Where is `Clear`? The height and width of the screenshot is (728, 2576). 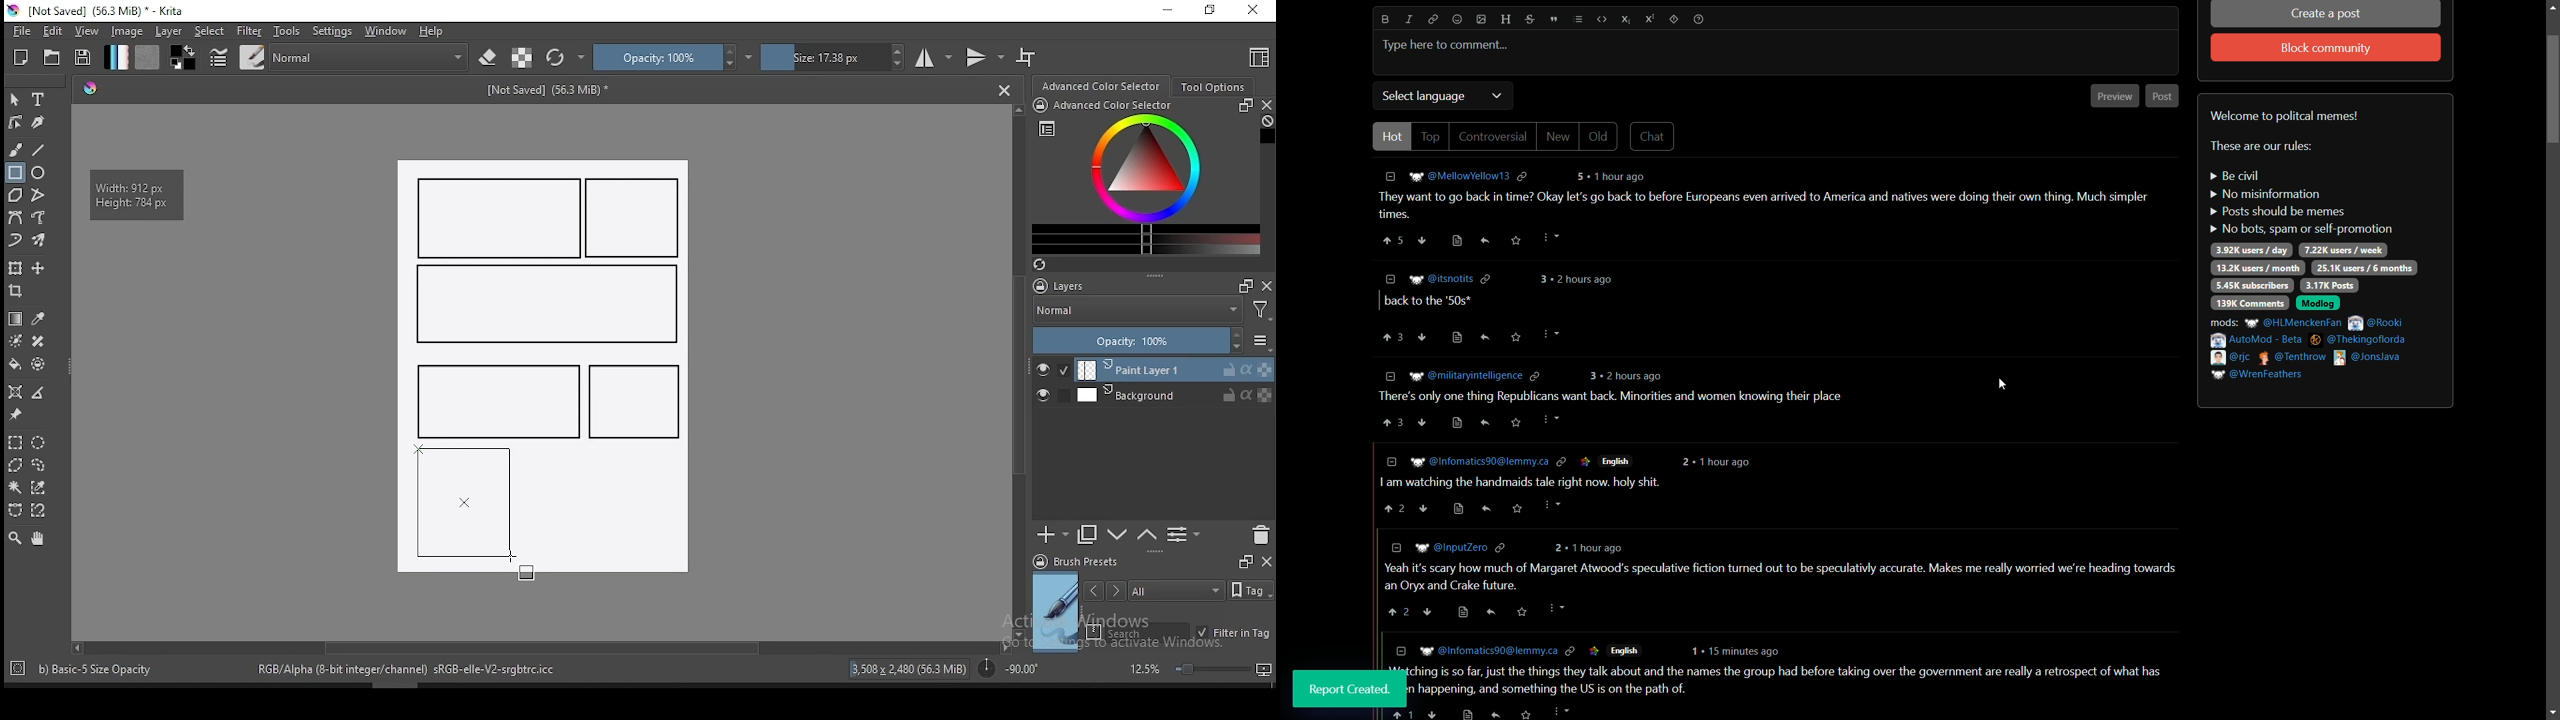 Clear is located at coordinates (1267, 123).